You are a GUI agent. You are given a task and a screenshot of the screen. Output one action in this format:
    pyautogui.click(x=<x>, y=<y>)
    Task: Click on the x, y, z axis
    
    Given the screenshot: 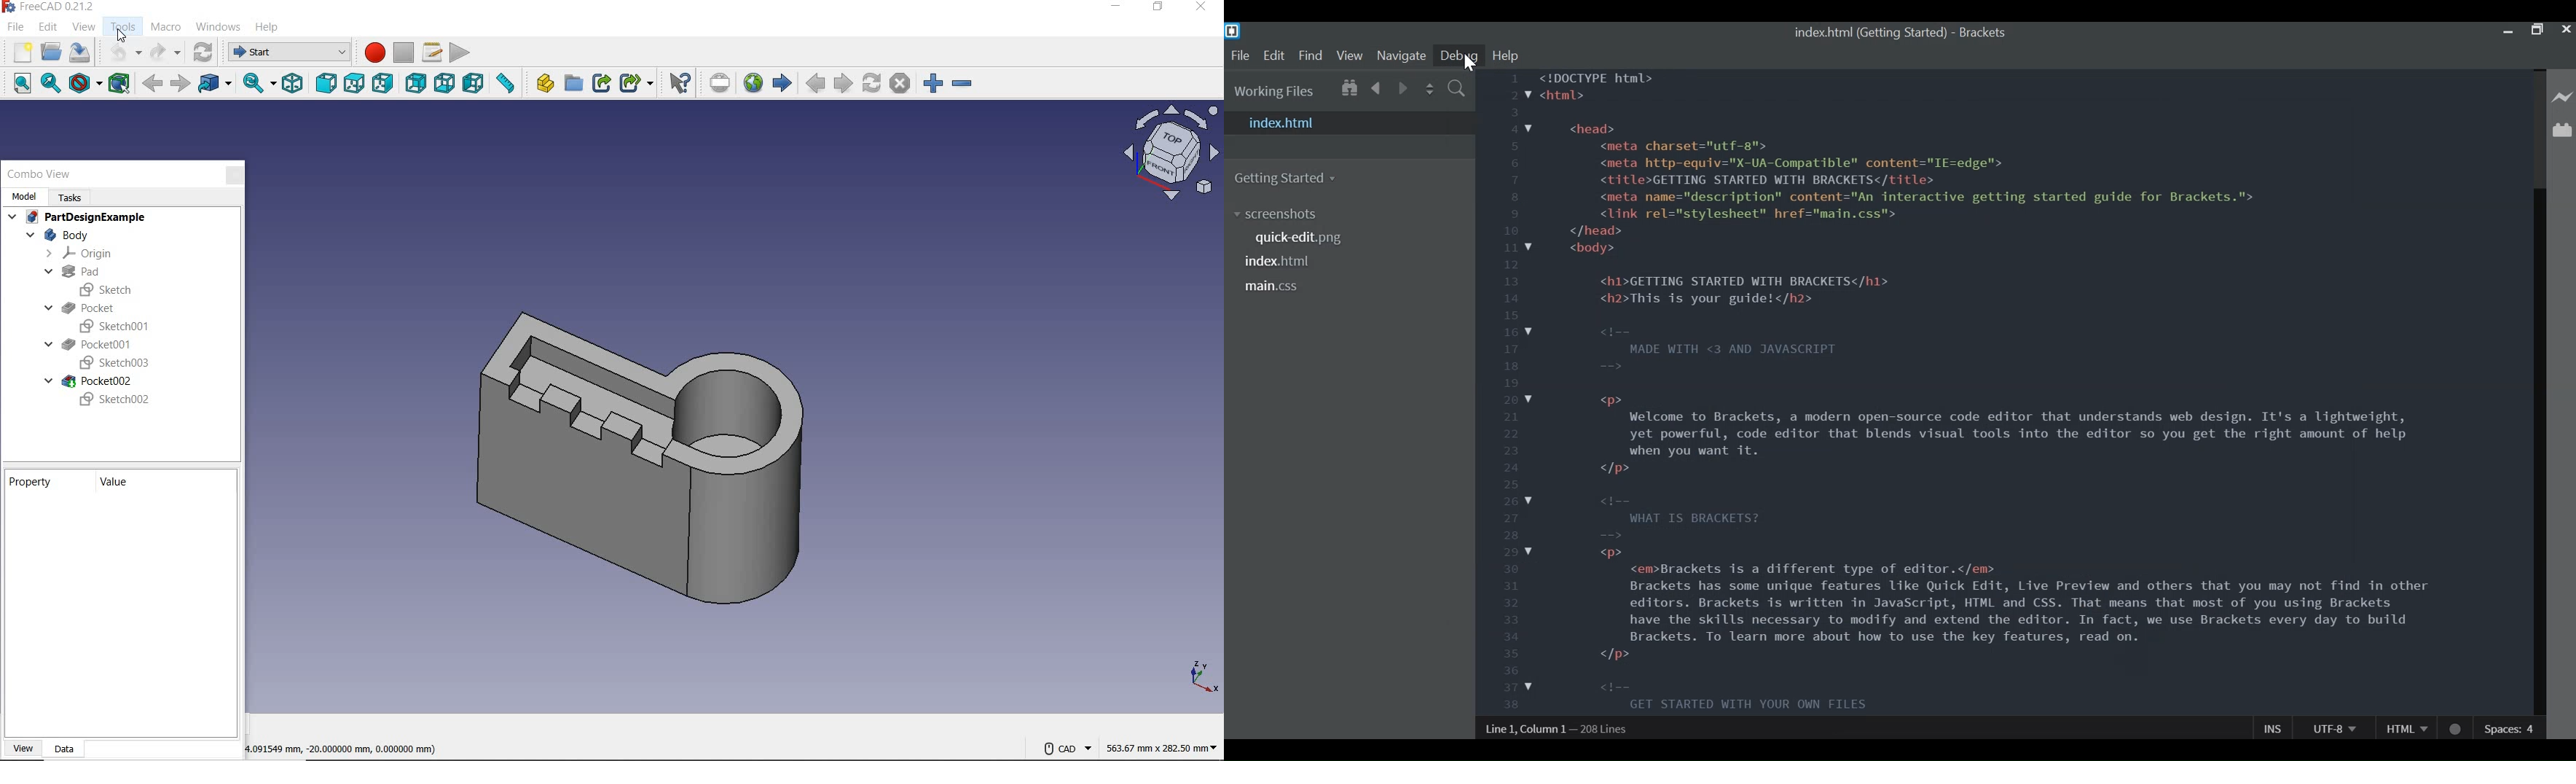 What is the action you would take?
    pyautogui.click(x=1201, y=677)
    